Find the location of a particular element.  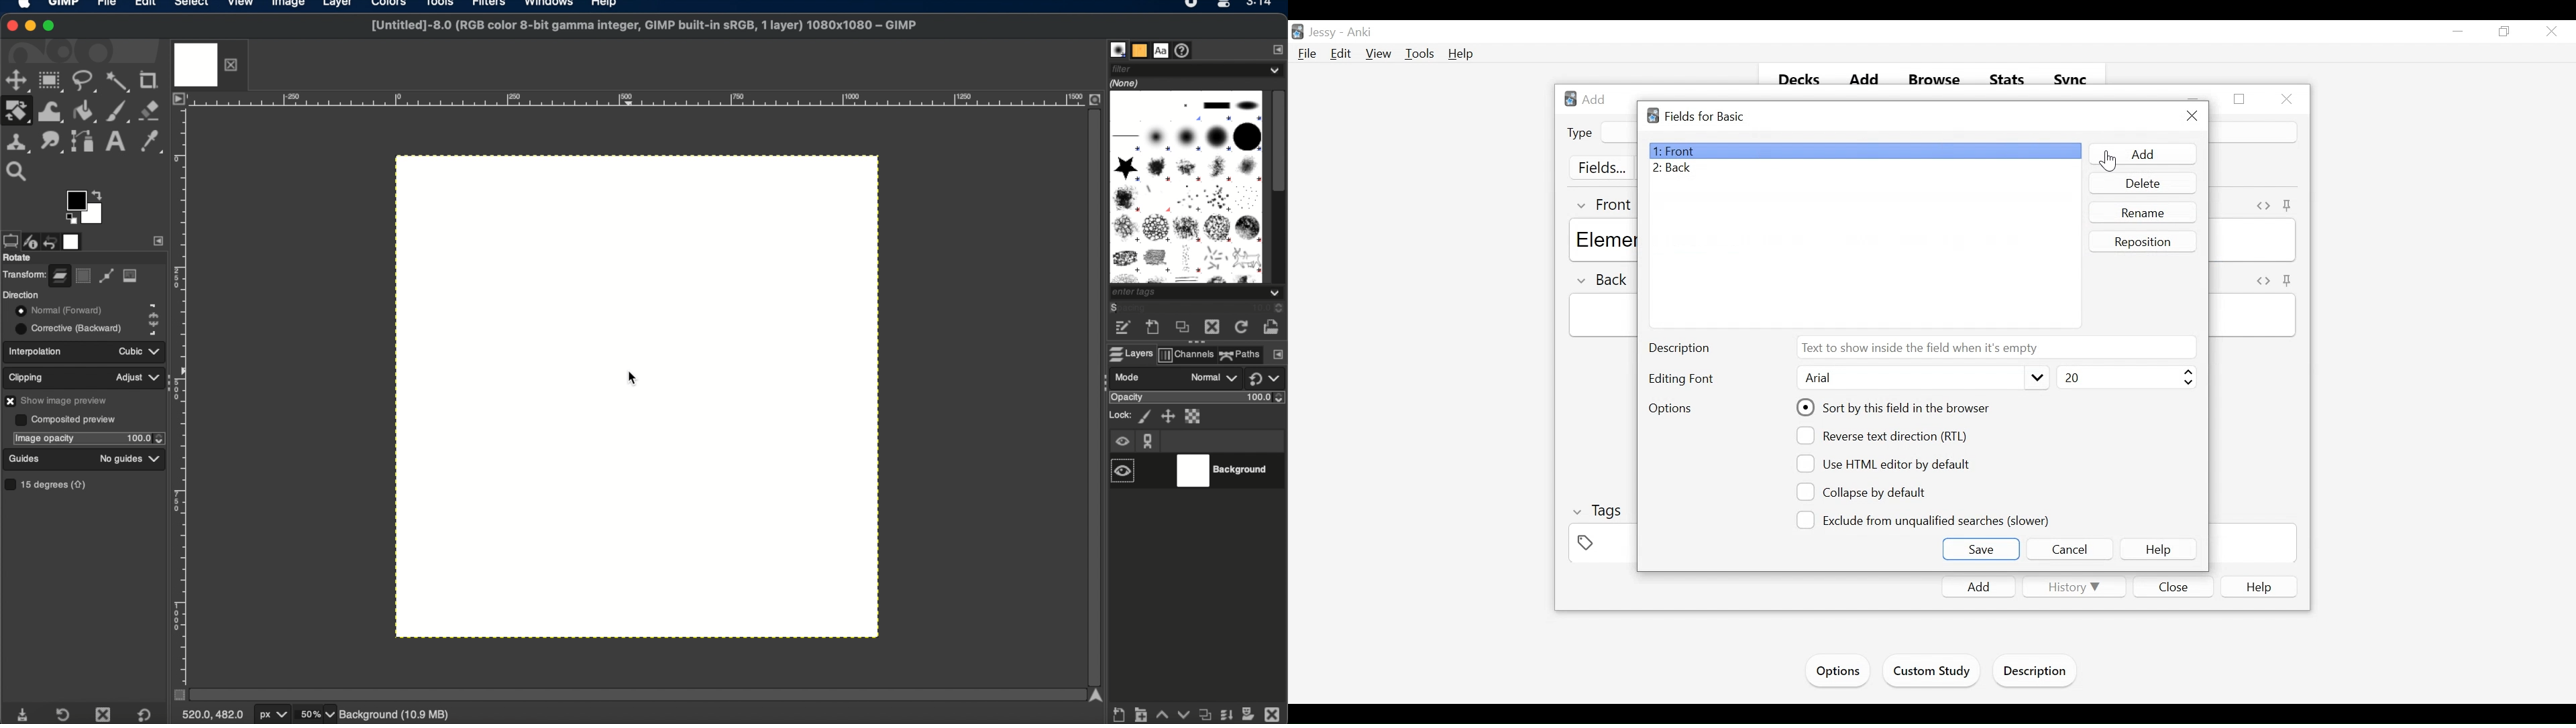

Editing Font is located at coordinates (1687, 379).